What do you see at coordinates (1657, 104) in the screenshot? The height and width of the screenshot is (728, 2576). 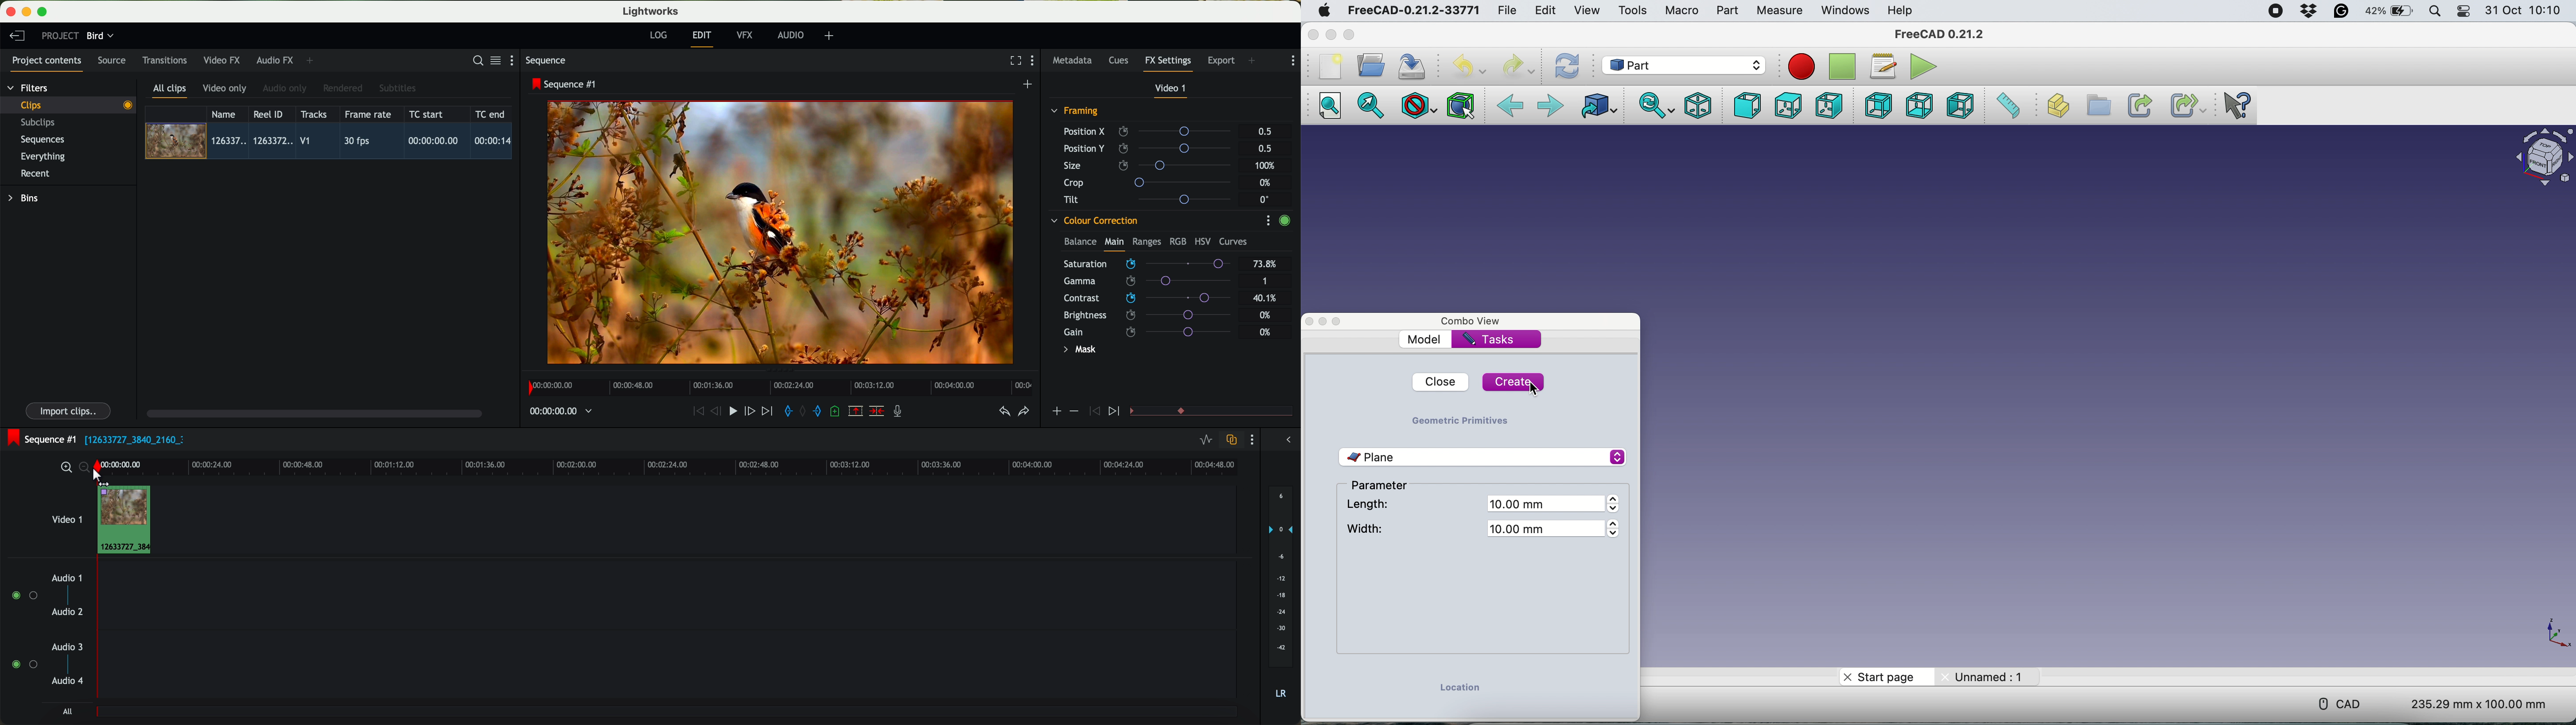 I see `Sync view` at bounding box center [1657, 104].